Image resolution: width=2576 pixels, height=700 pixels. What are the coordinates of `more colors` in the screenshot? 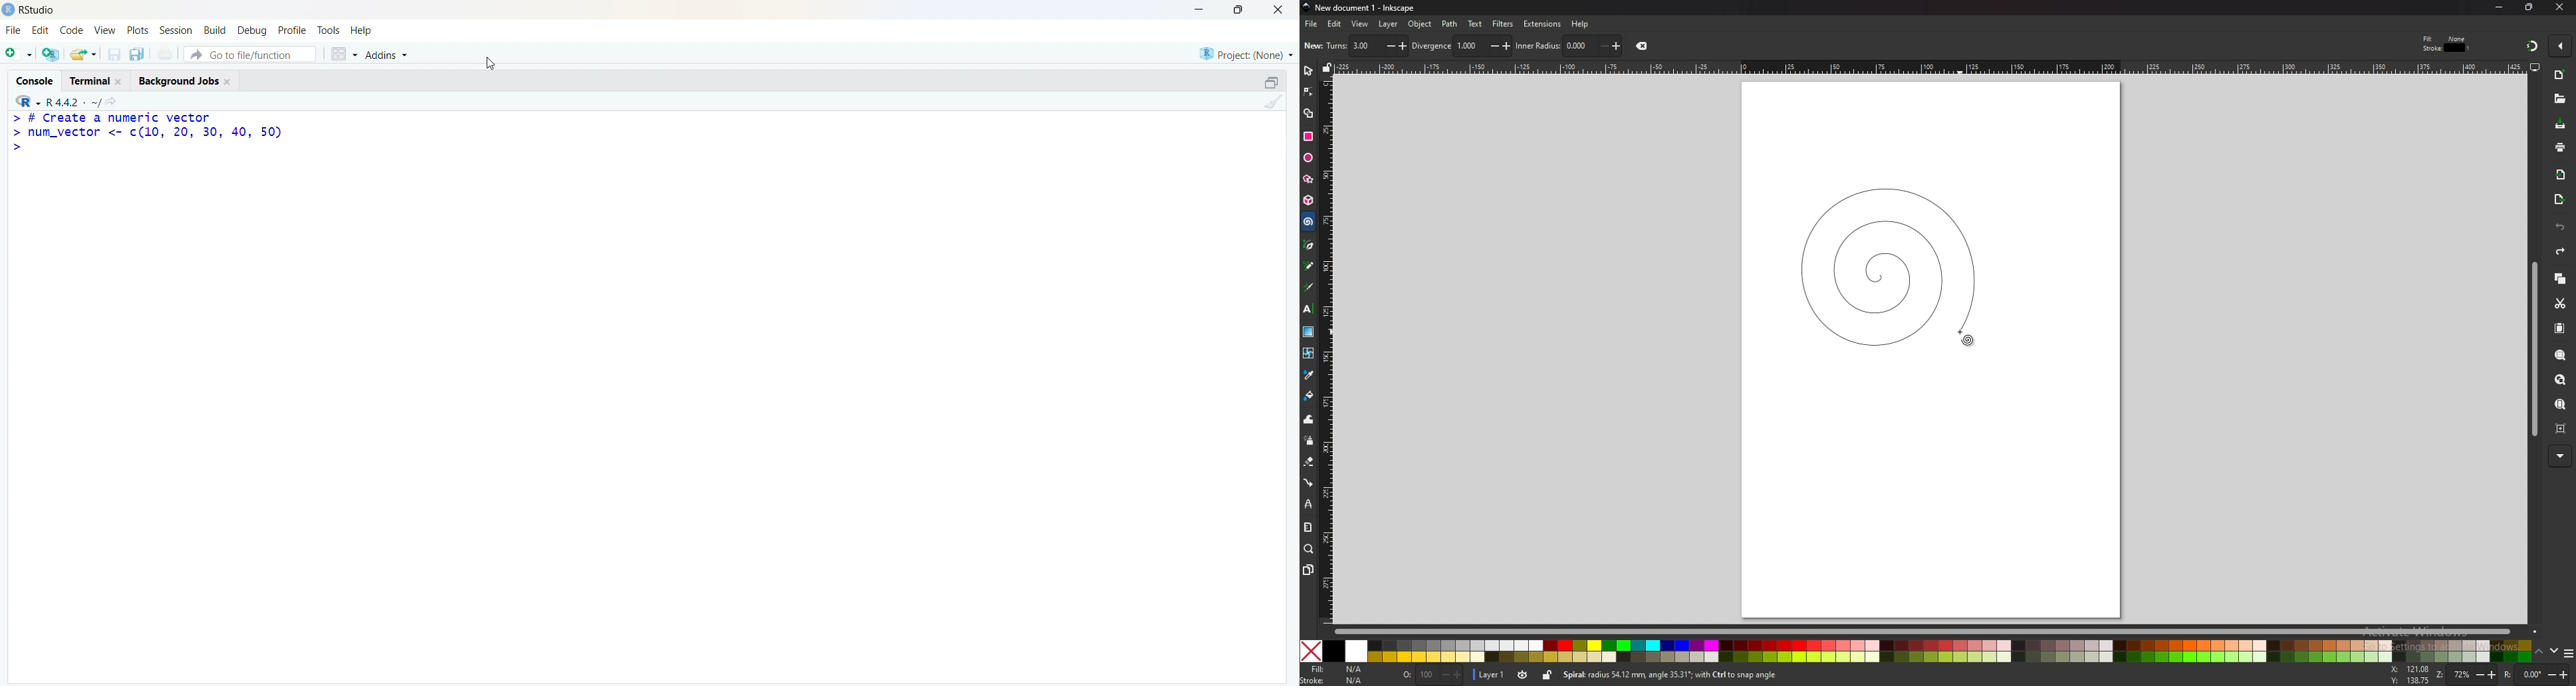 It's located at (2566, 652).